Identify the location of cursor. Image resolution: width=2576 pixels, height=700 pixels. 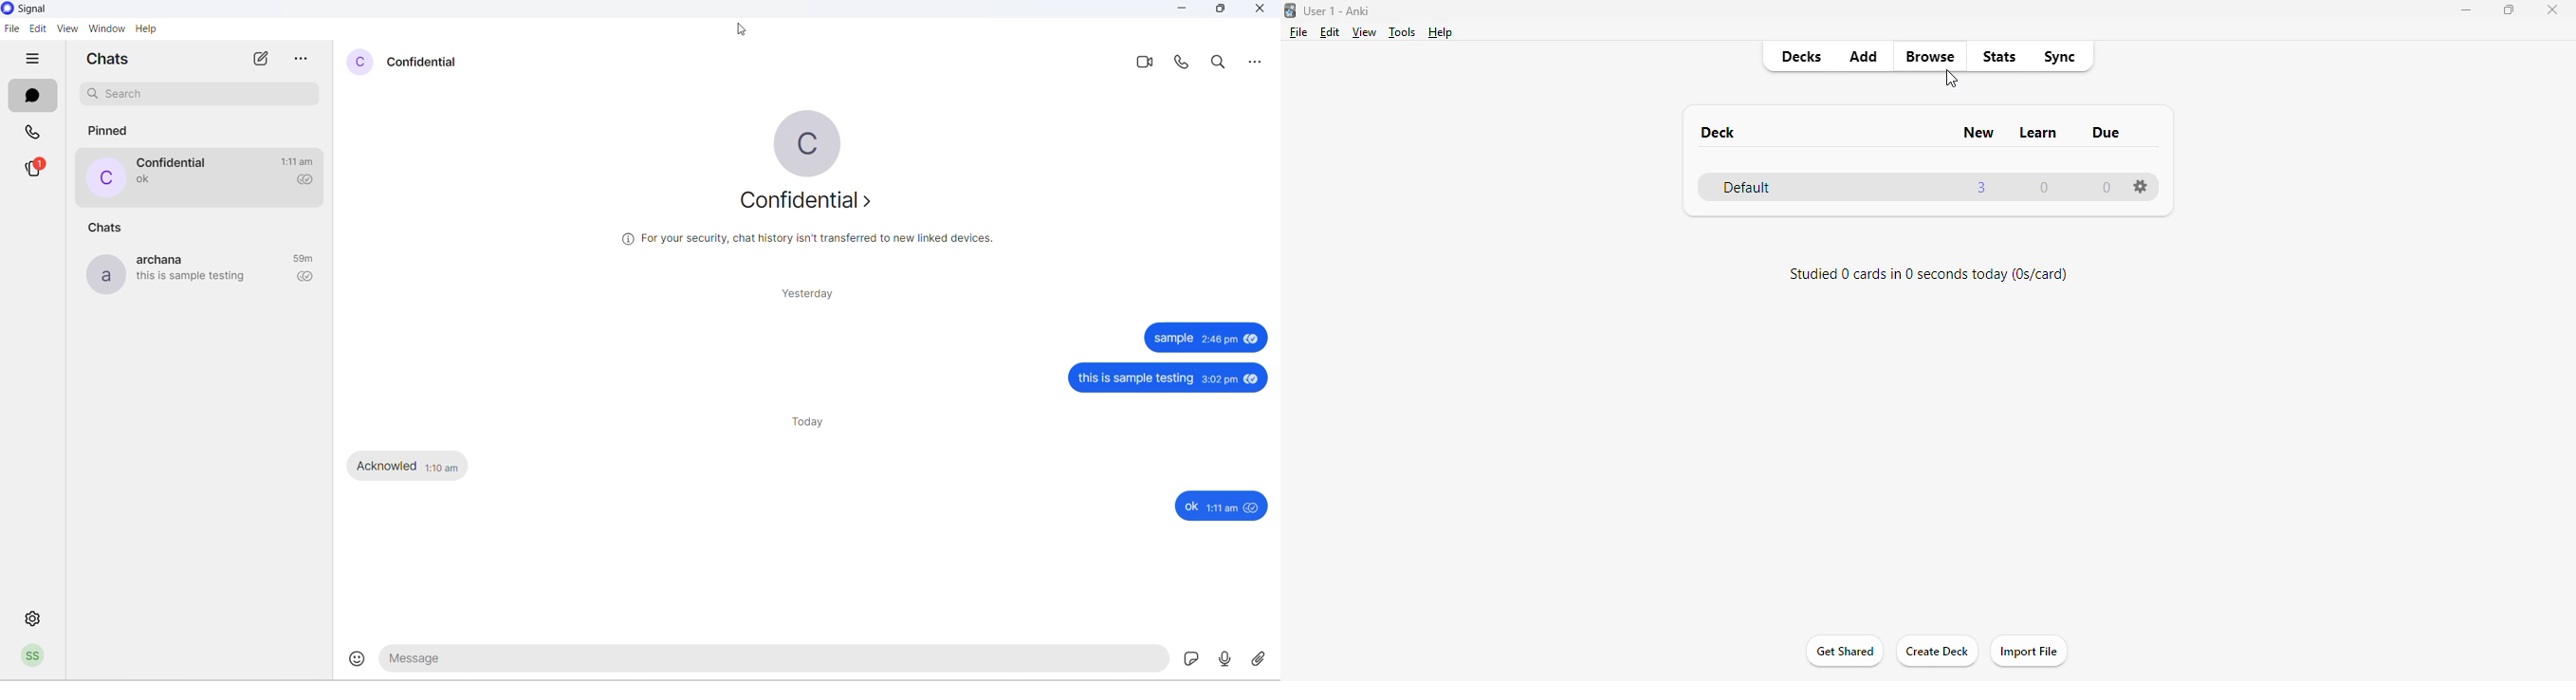
(1952, 79).